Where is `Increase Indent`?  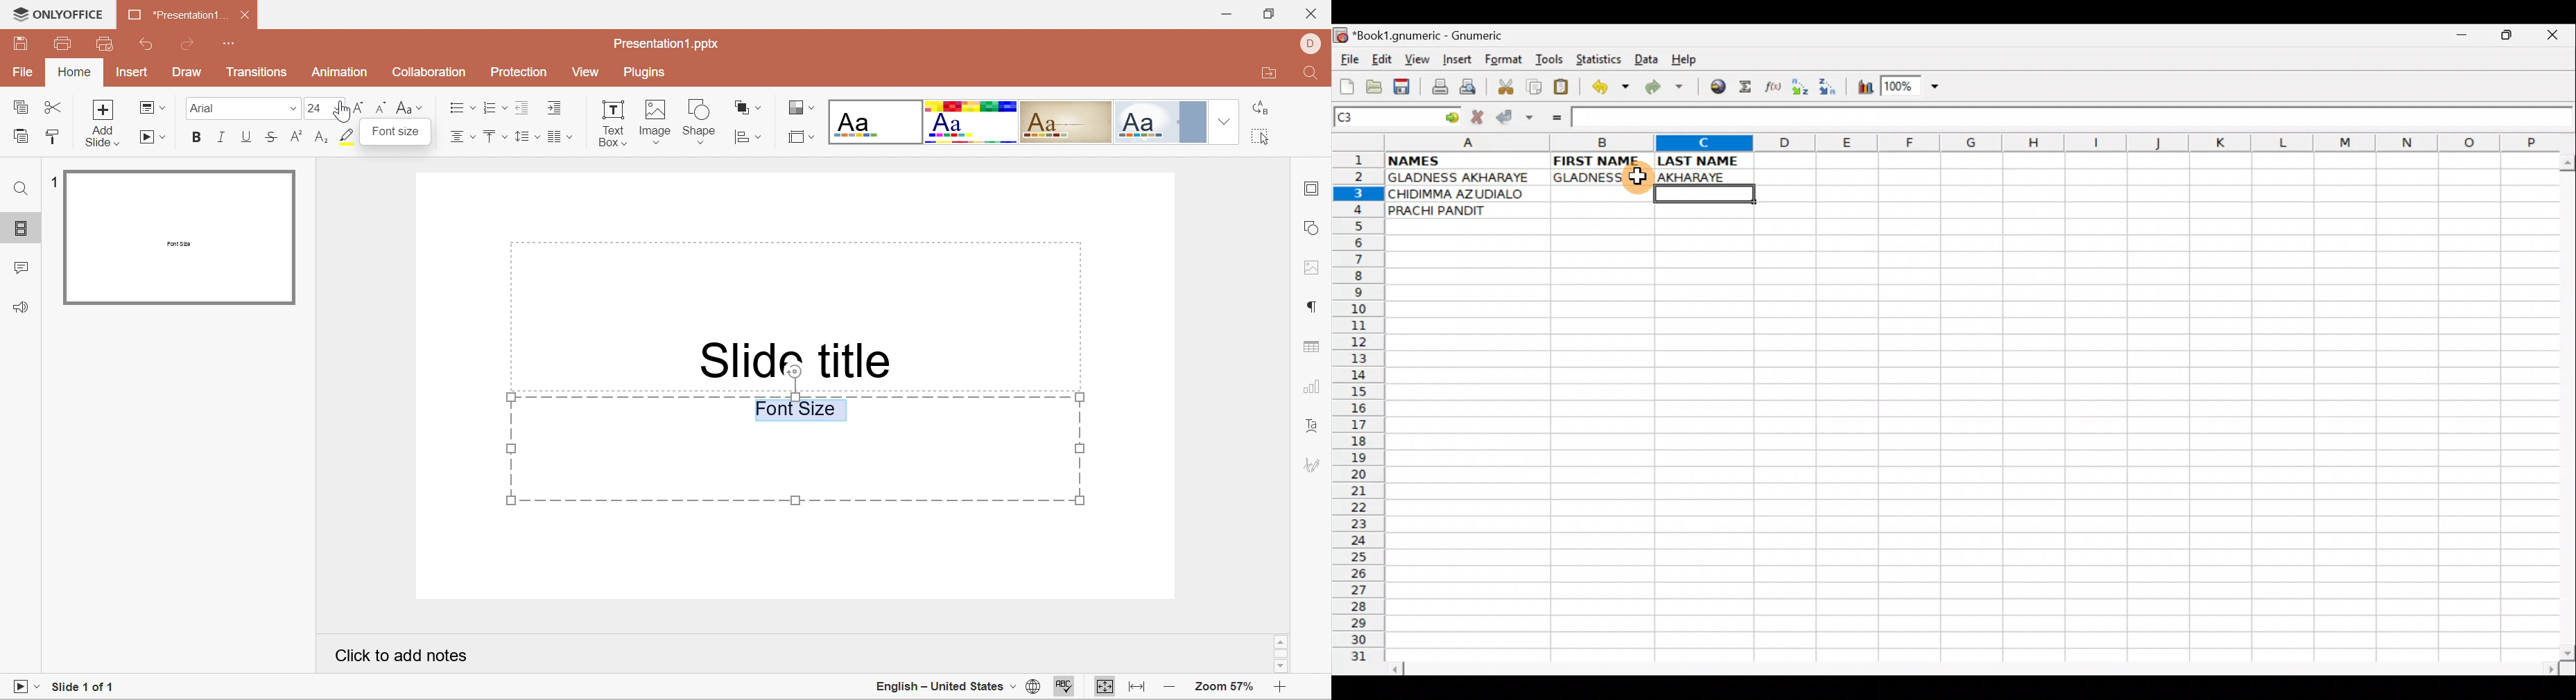 Increase Indent is located at coordinates (557, 109).